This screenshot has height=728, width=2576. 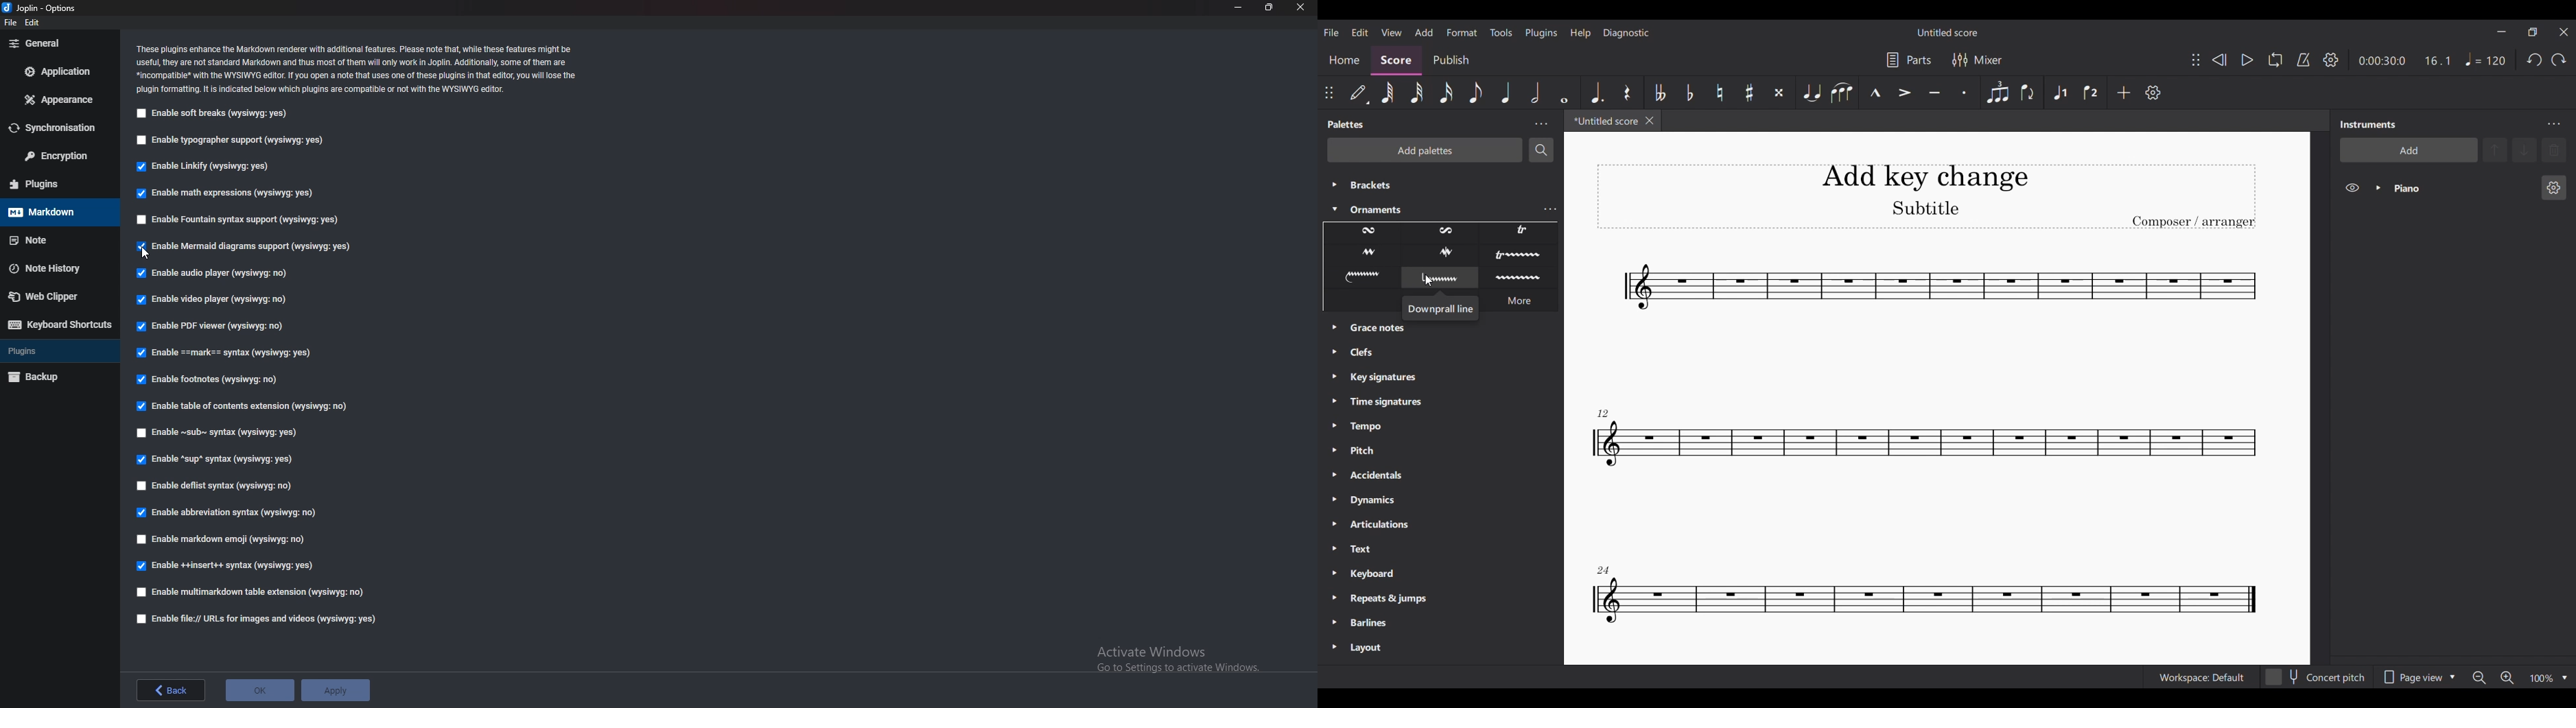 What do you see at coordinates (58, 73) in the screenshot?
I see `Application` at bounding box center [58, 73].